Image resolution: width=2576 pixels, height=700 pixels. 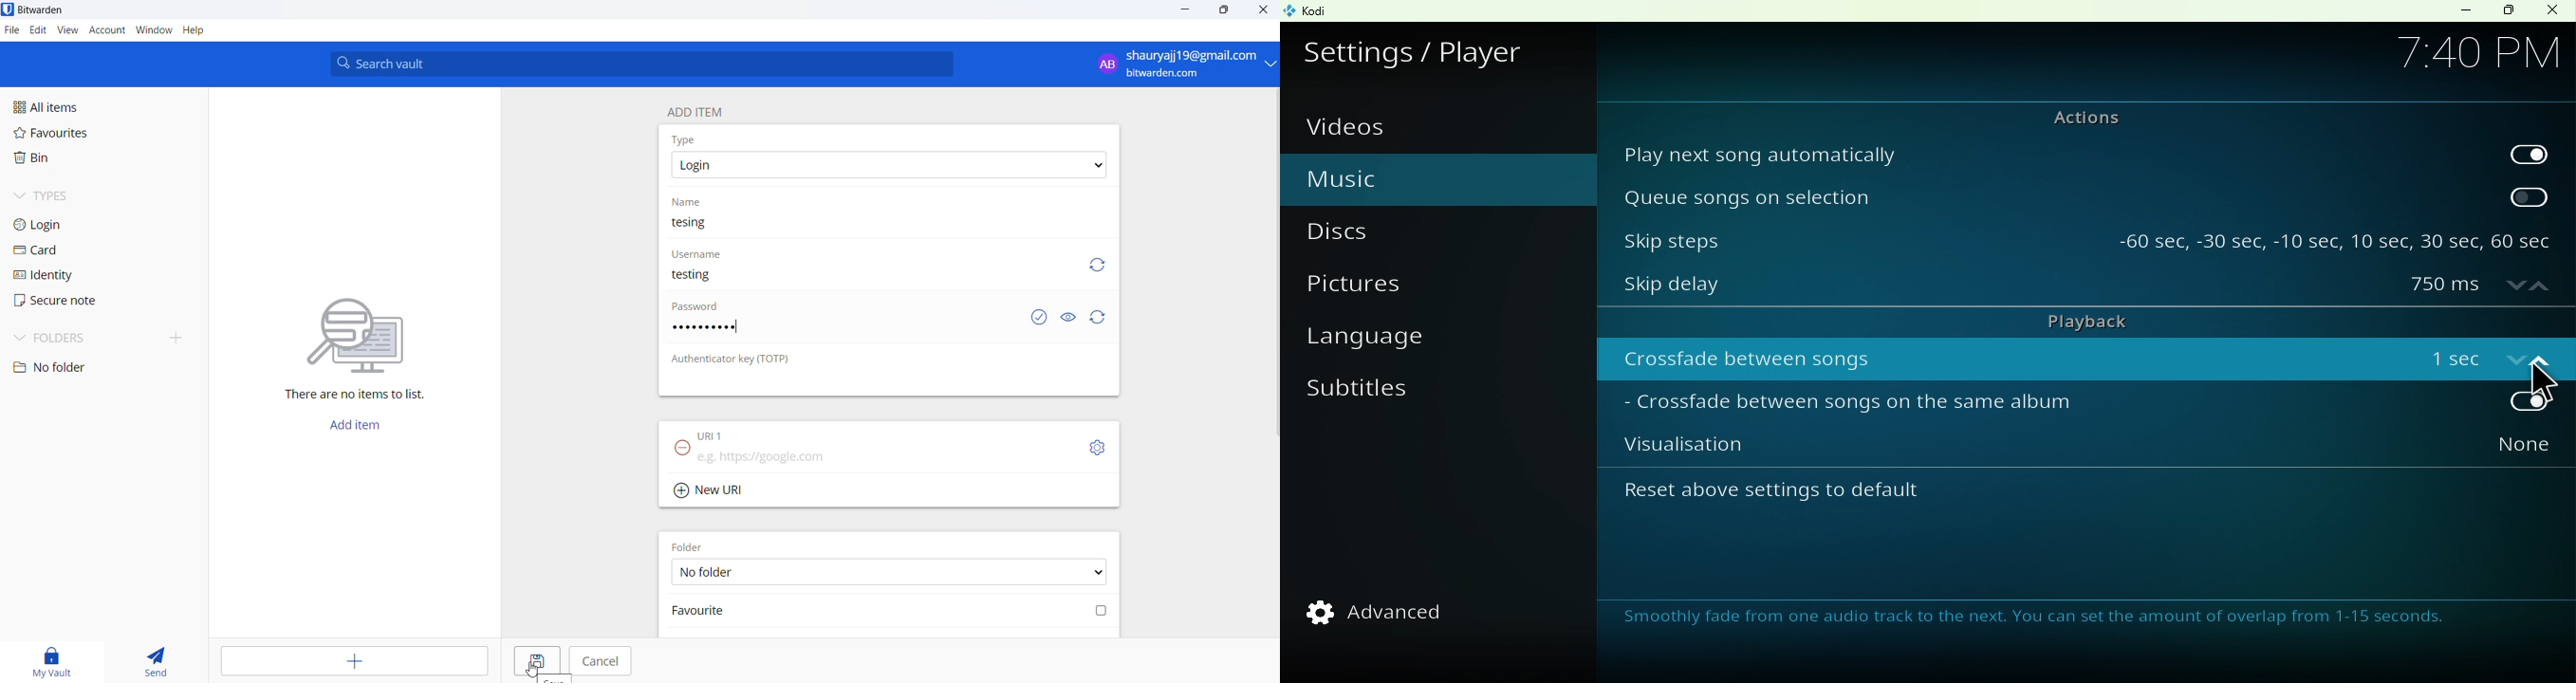 What do you see at coordinates (701, 109) in the screenshot?
I see `ADD ITEM` at bounding box center [701, 109].